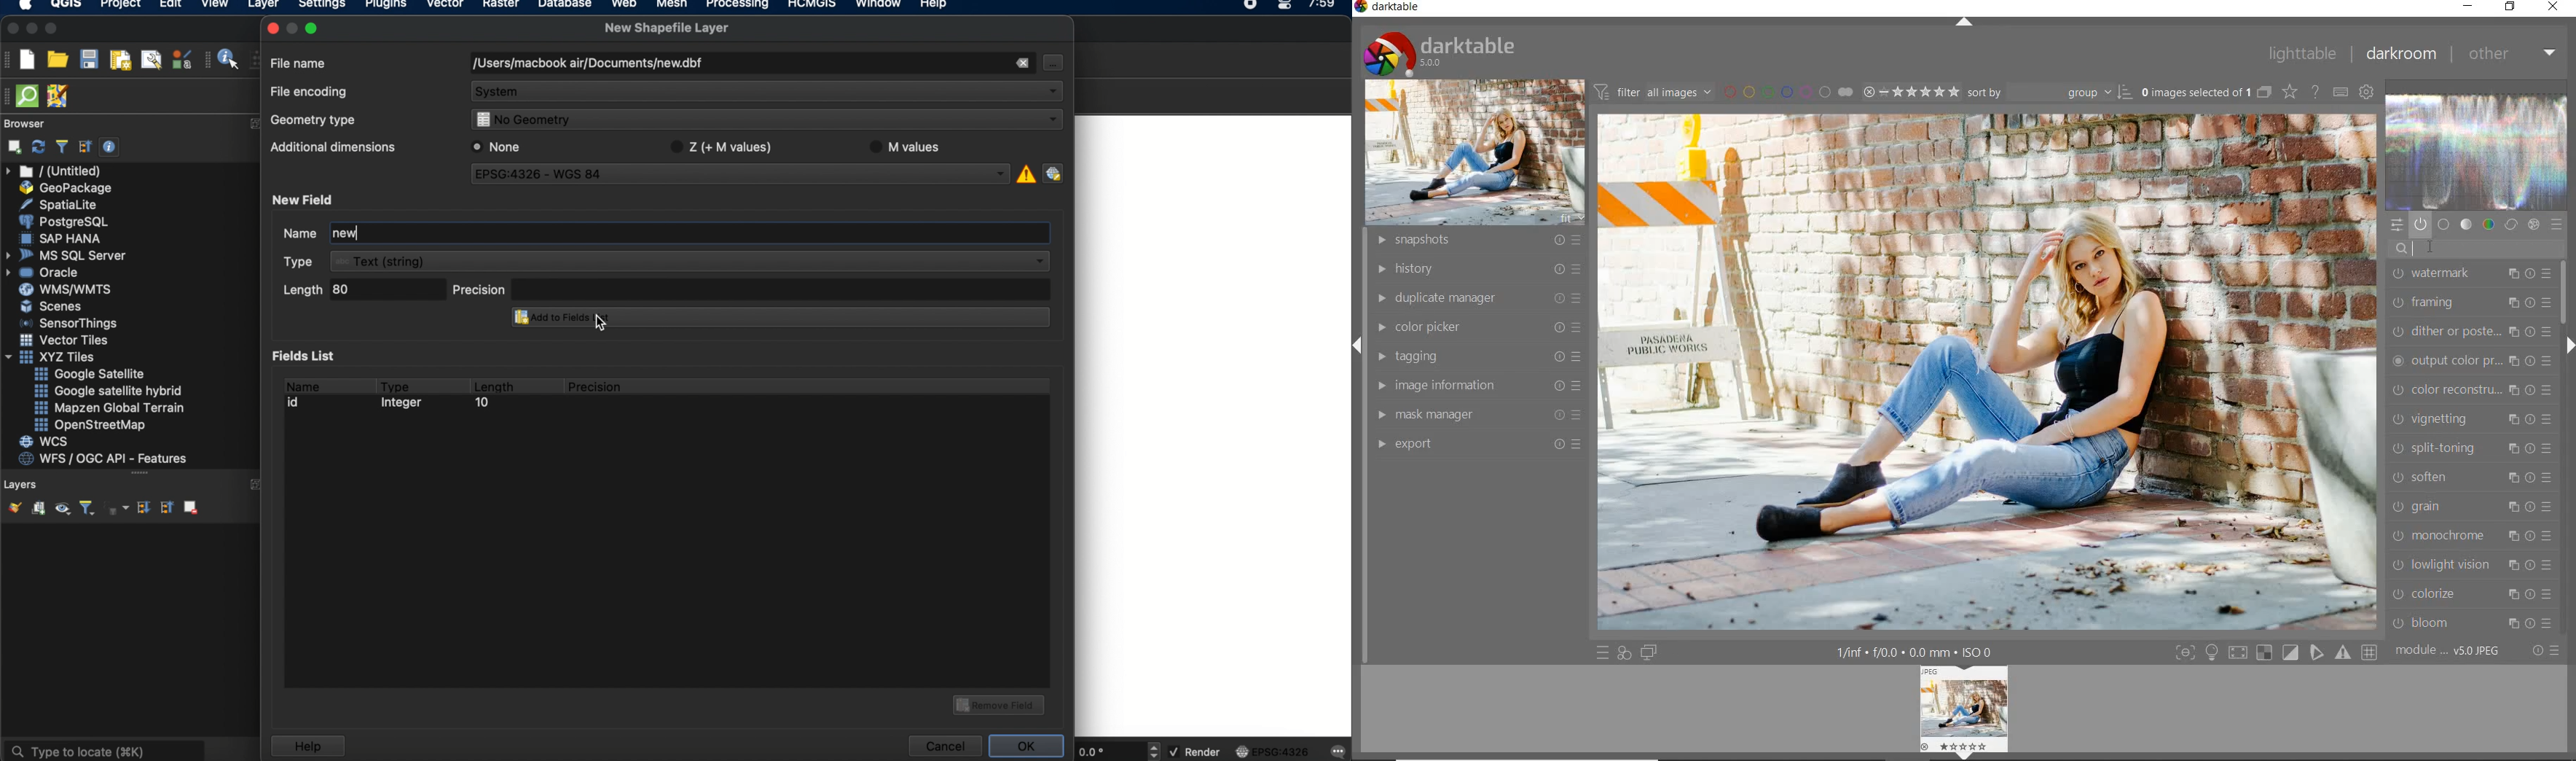 This screenshot has width=2576, height=784. Describe the element at coordinates (2559, 223) in the screenshot. I see `presets` at that location.